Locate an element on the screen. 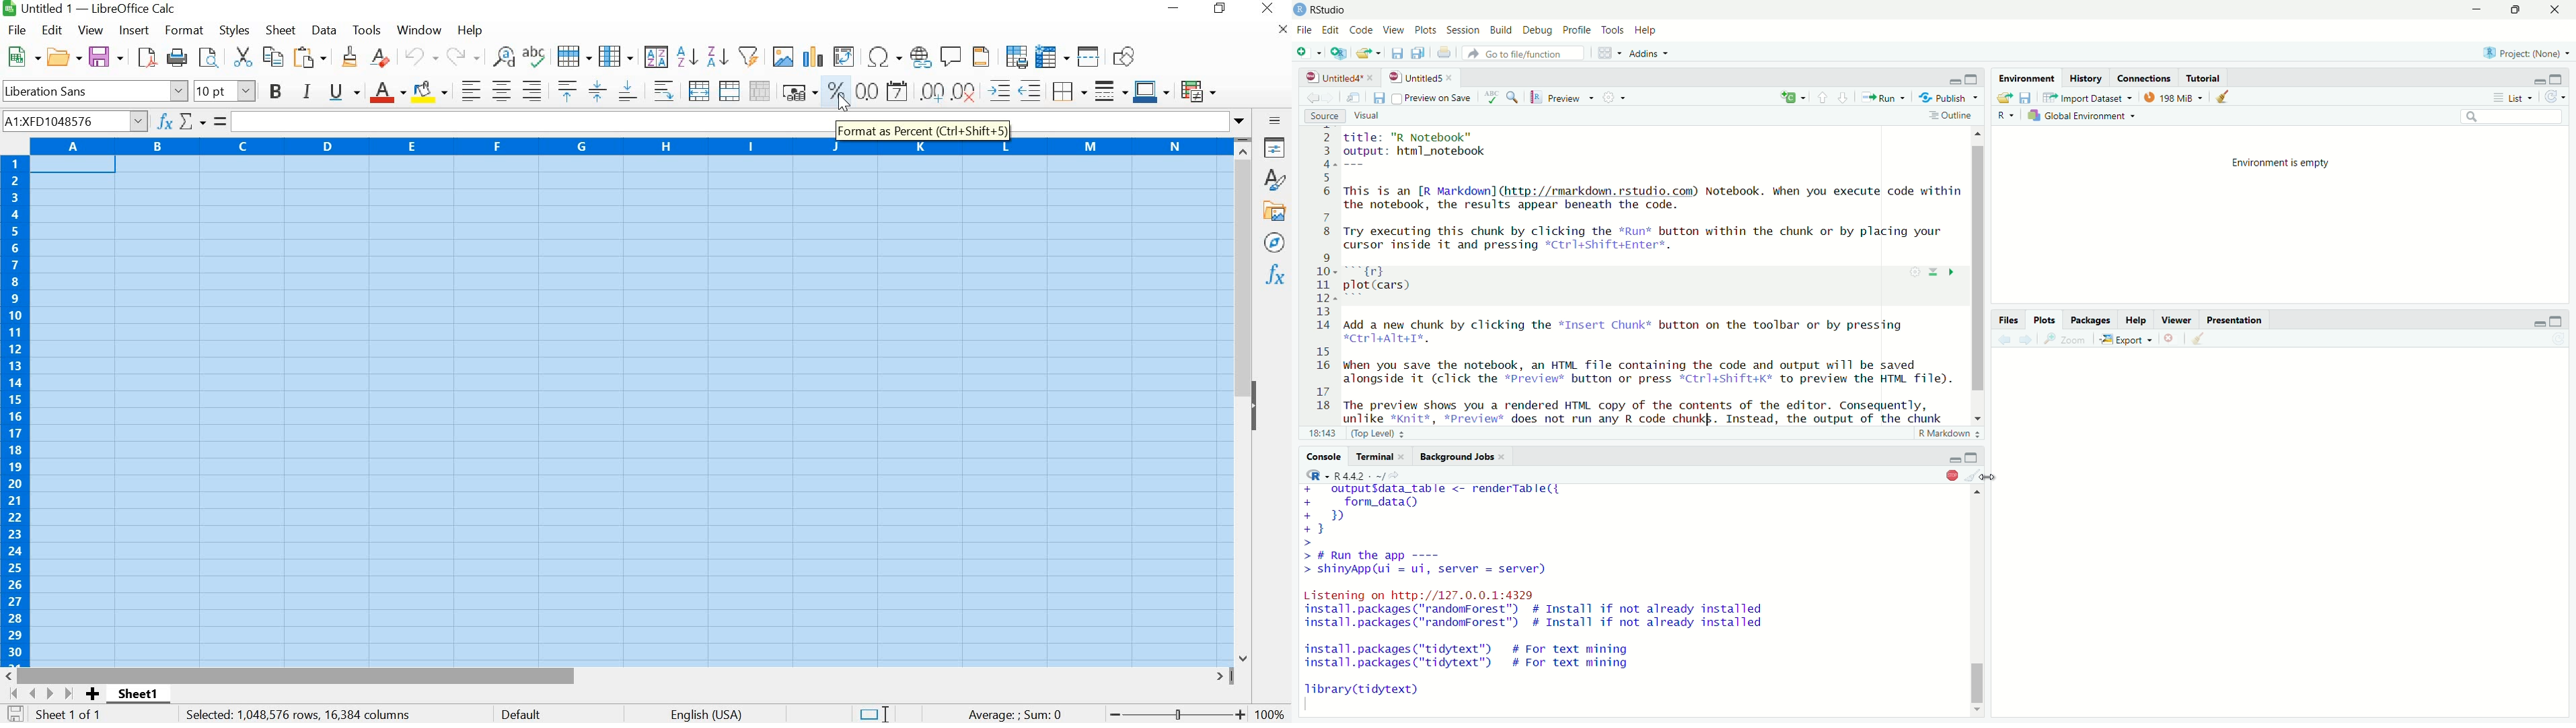 The image size is (2576, 728). move forward is located at coordinates (2025, 340).